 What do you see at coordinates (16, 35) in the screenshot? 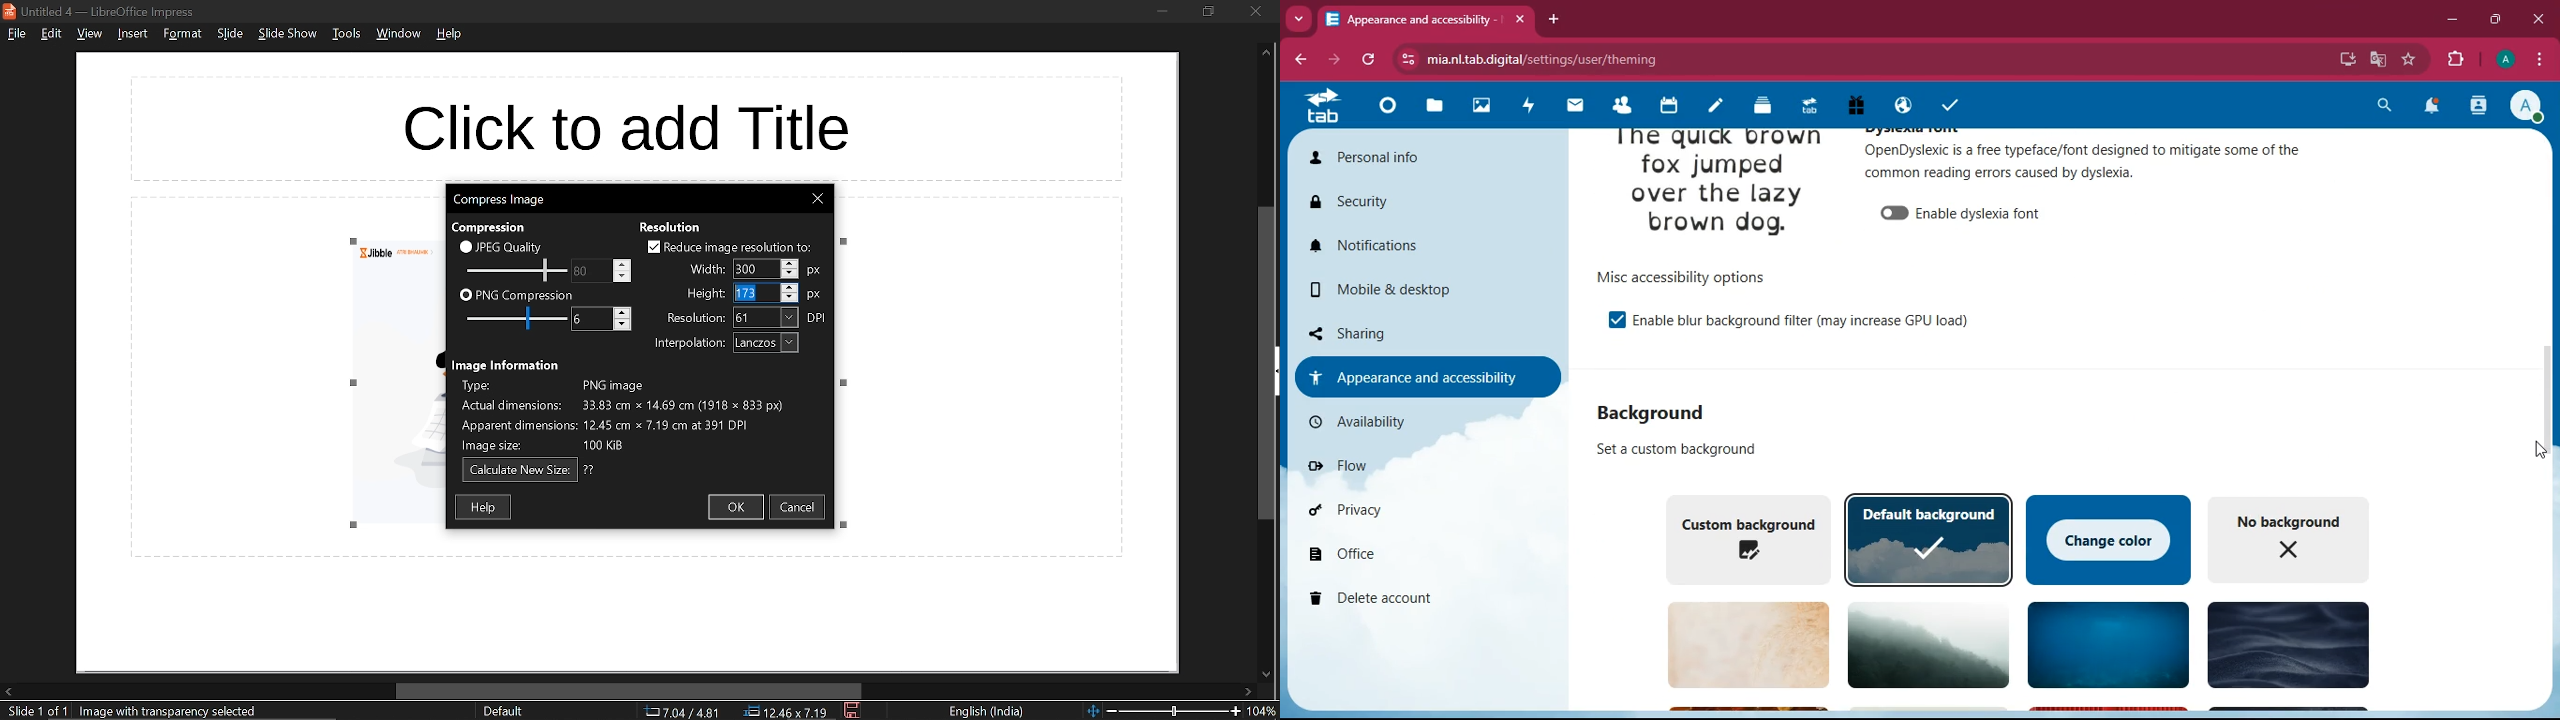
I see `file` at bounding box center [16, 35].